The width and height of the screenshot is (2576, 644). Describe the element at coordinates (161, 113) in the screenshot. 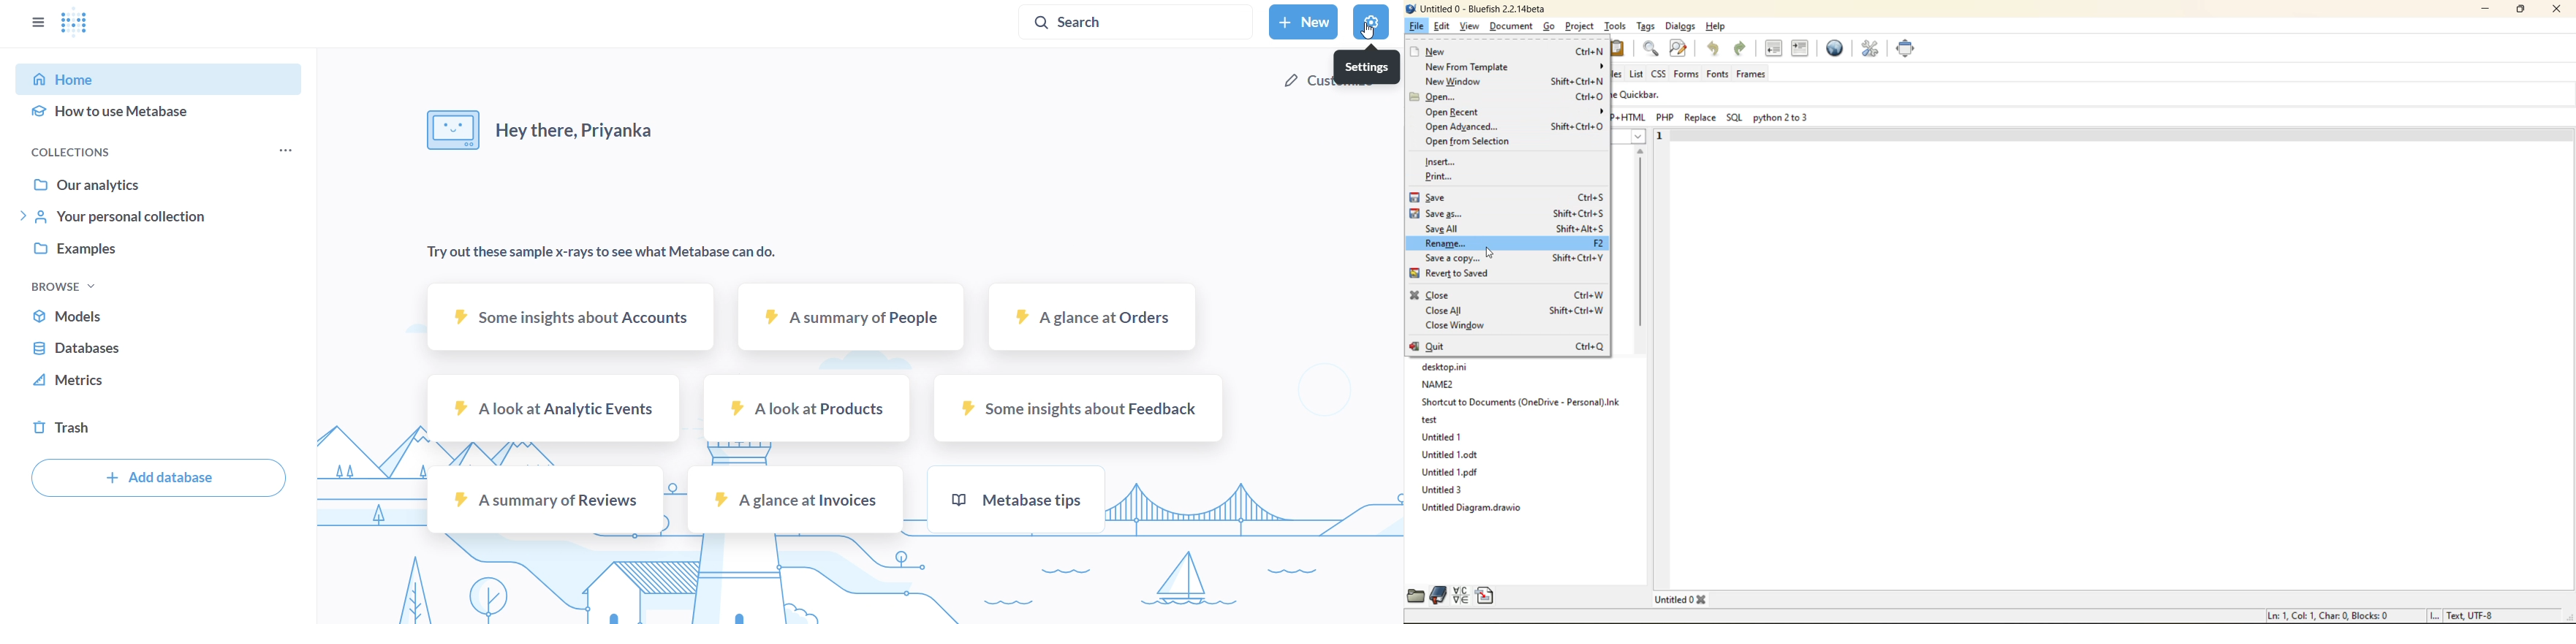

I see `how to use metabase` at that location.